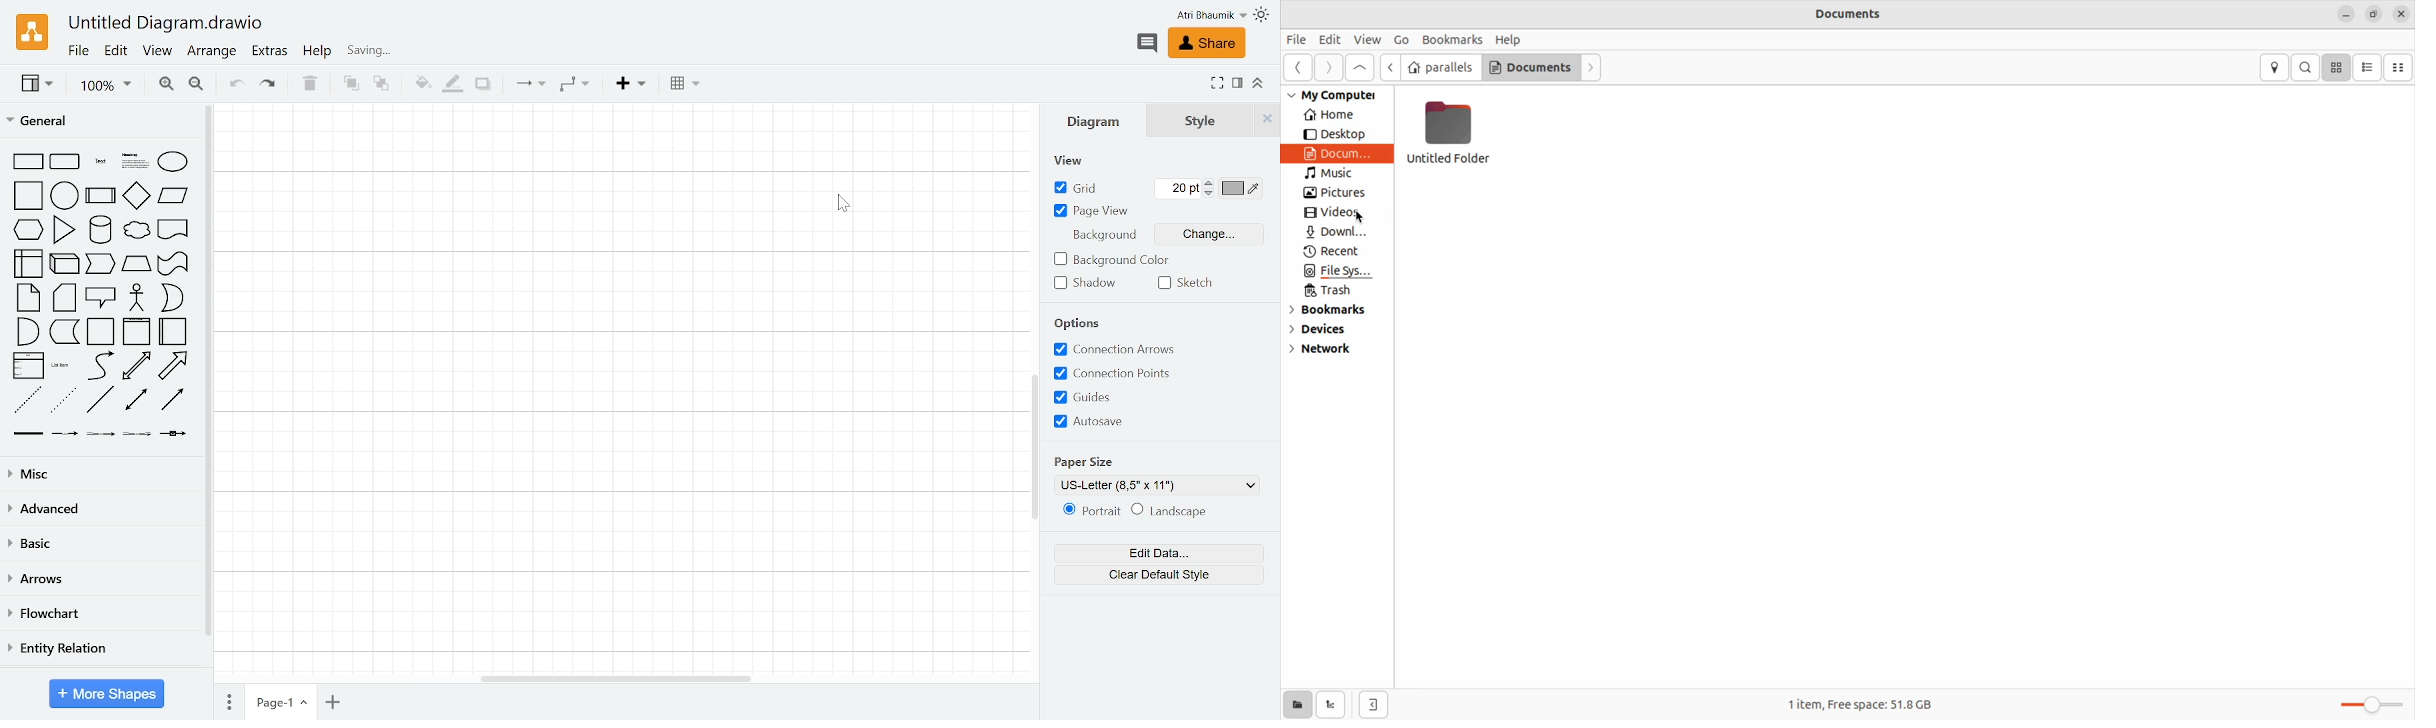 This screenshot has width=2436, height=728. I want to click on Waypoints, so click(576, 85).